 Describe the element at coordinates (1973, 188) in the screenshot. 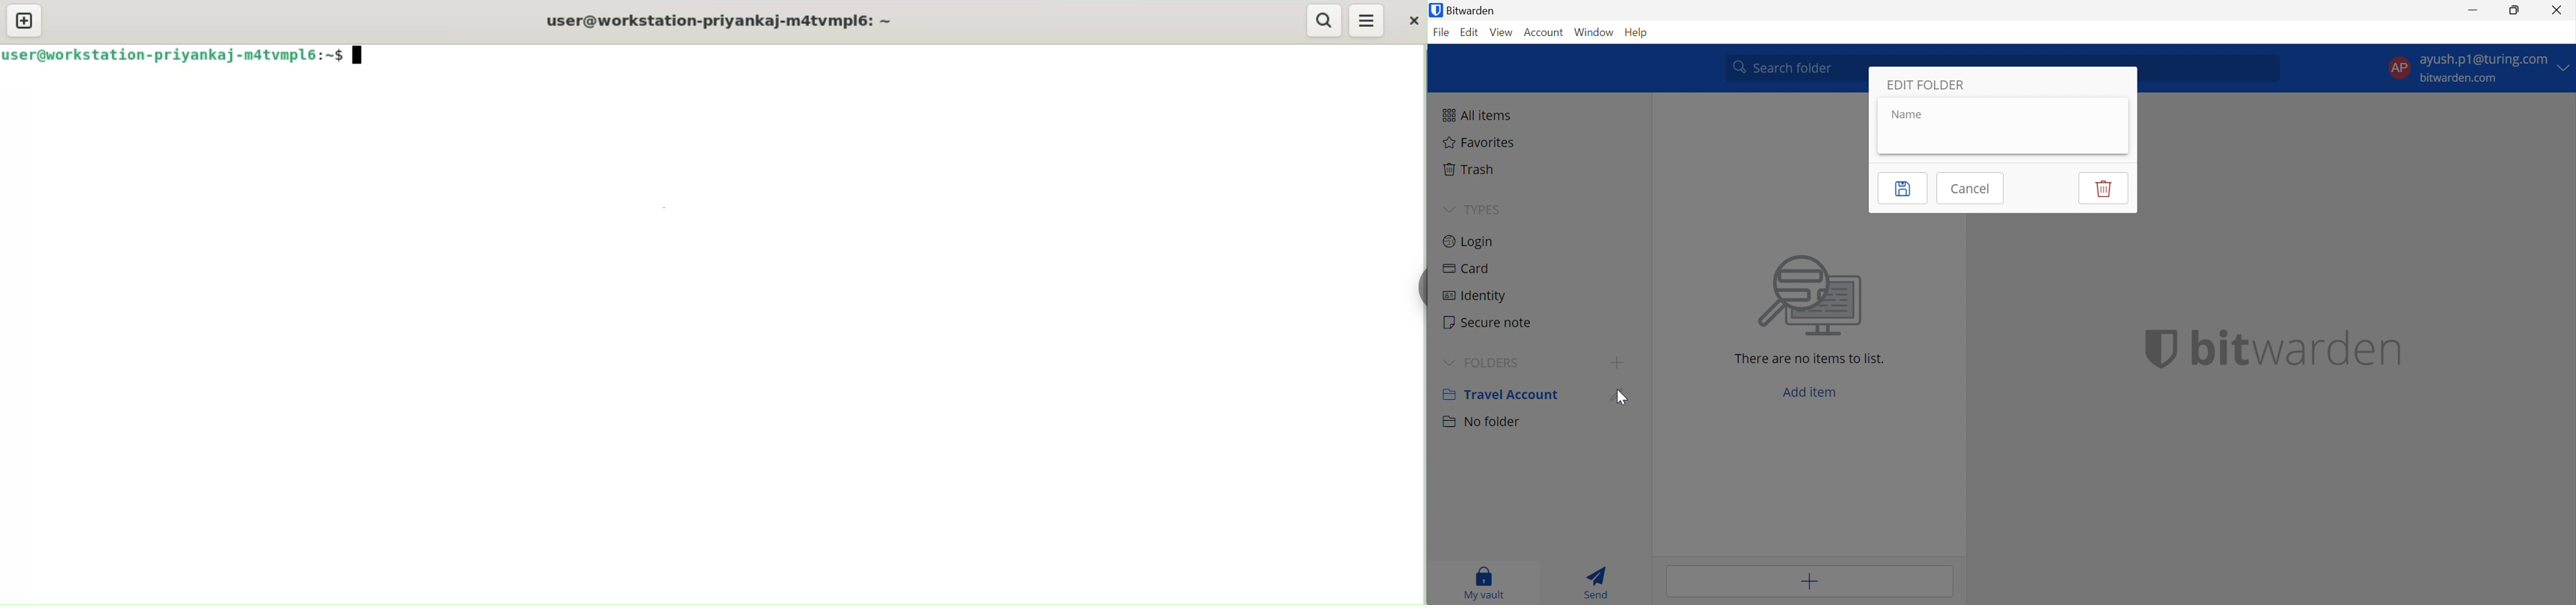

I see `Cancel` at that location.